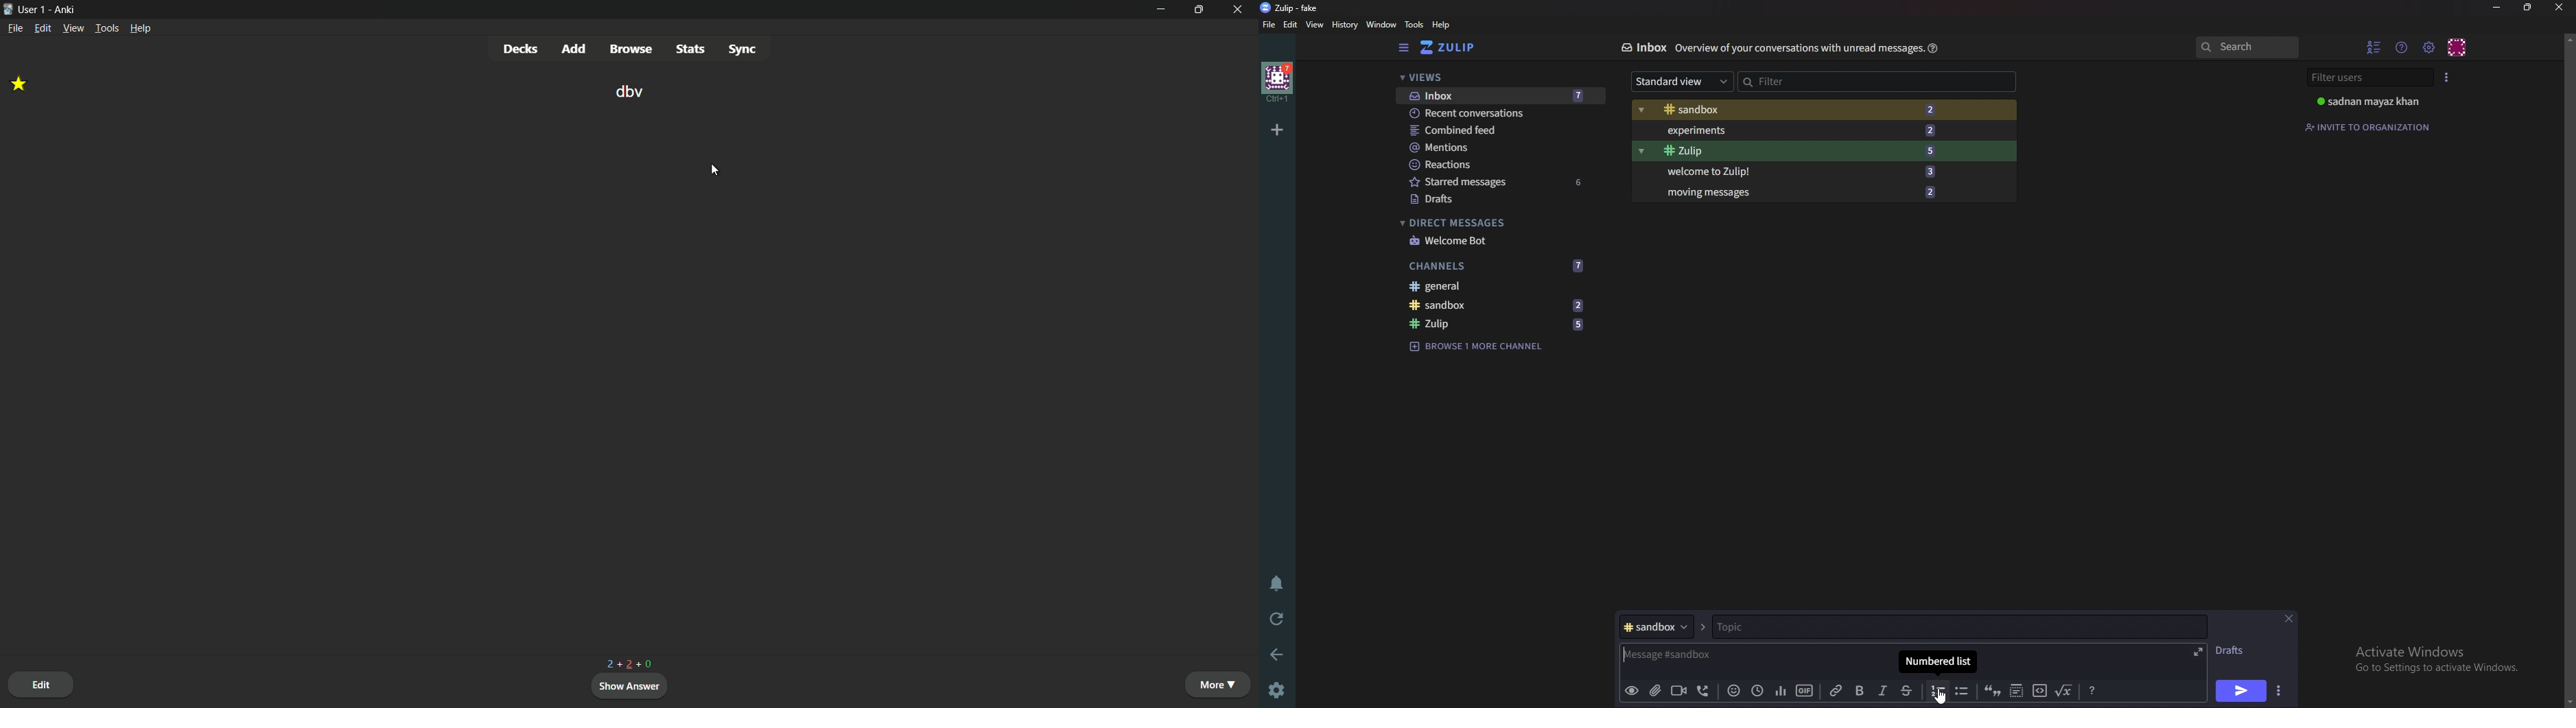 The width and height of the screenshot is (2576, 728). What do you see at coordinates (2370, 126) in the screenshot?
I see `Invite to organization` at bounding box center [2370, 126].